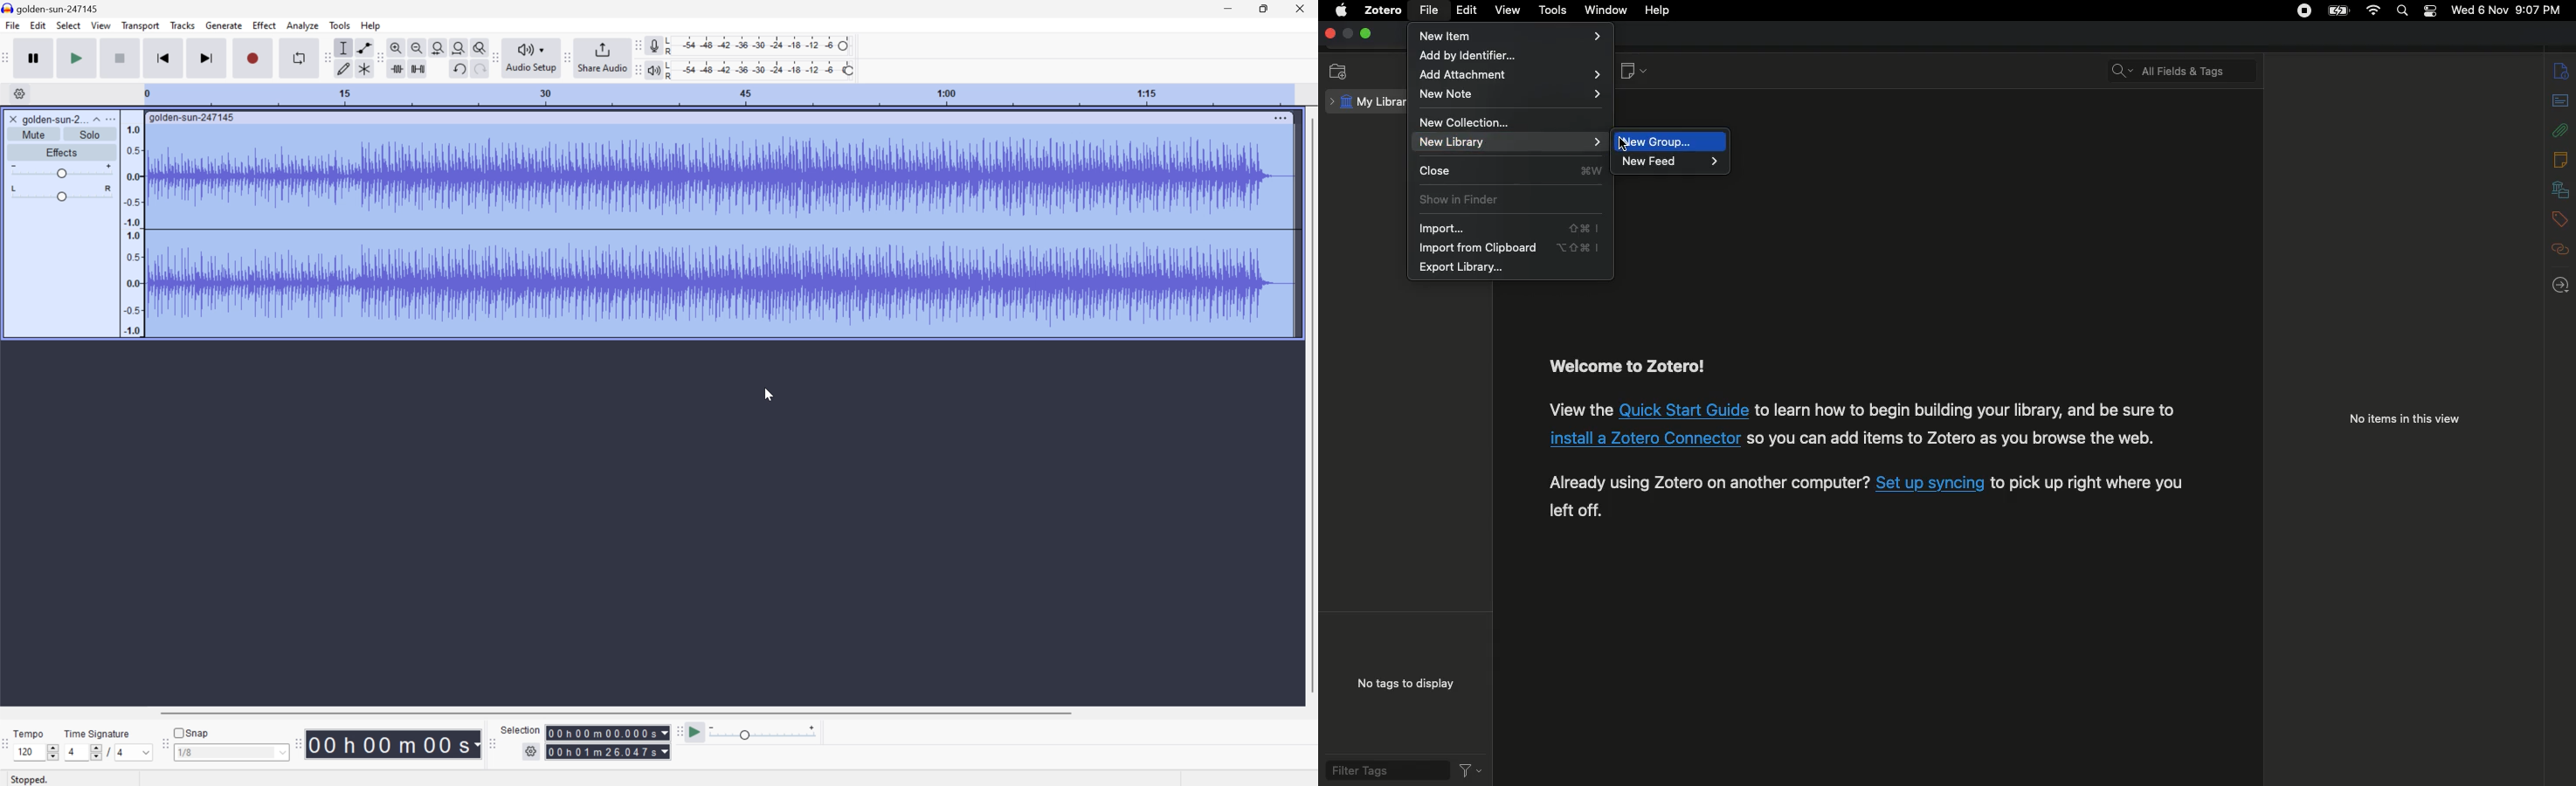 The image size is (2576, 812). What do you see at coordinates (1384, 770) in the screenshot?
I see `Filter tags` at bounding box center [1384, 770].